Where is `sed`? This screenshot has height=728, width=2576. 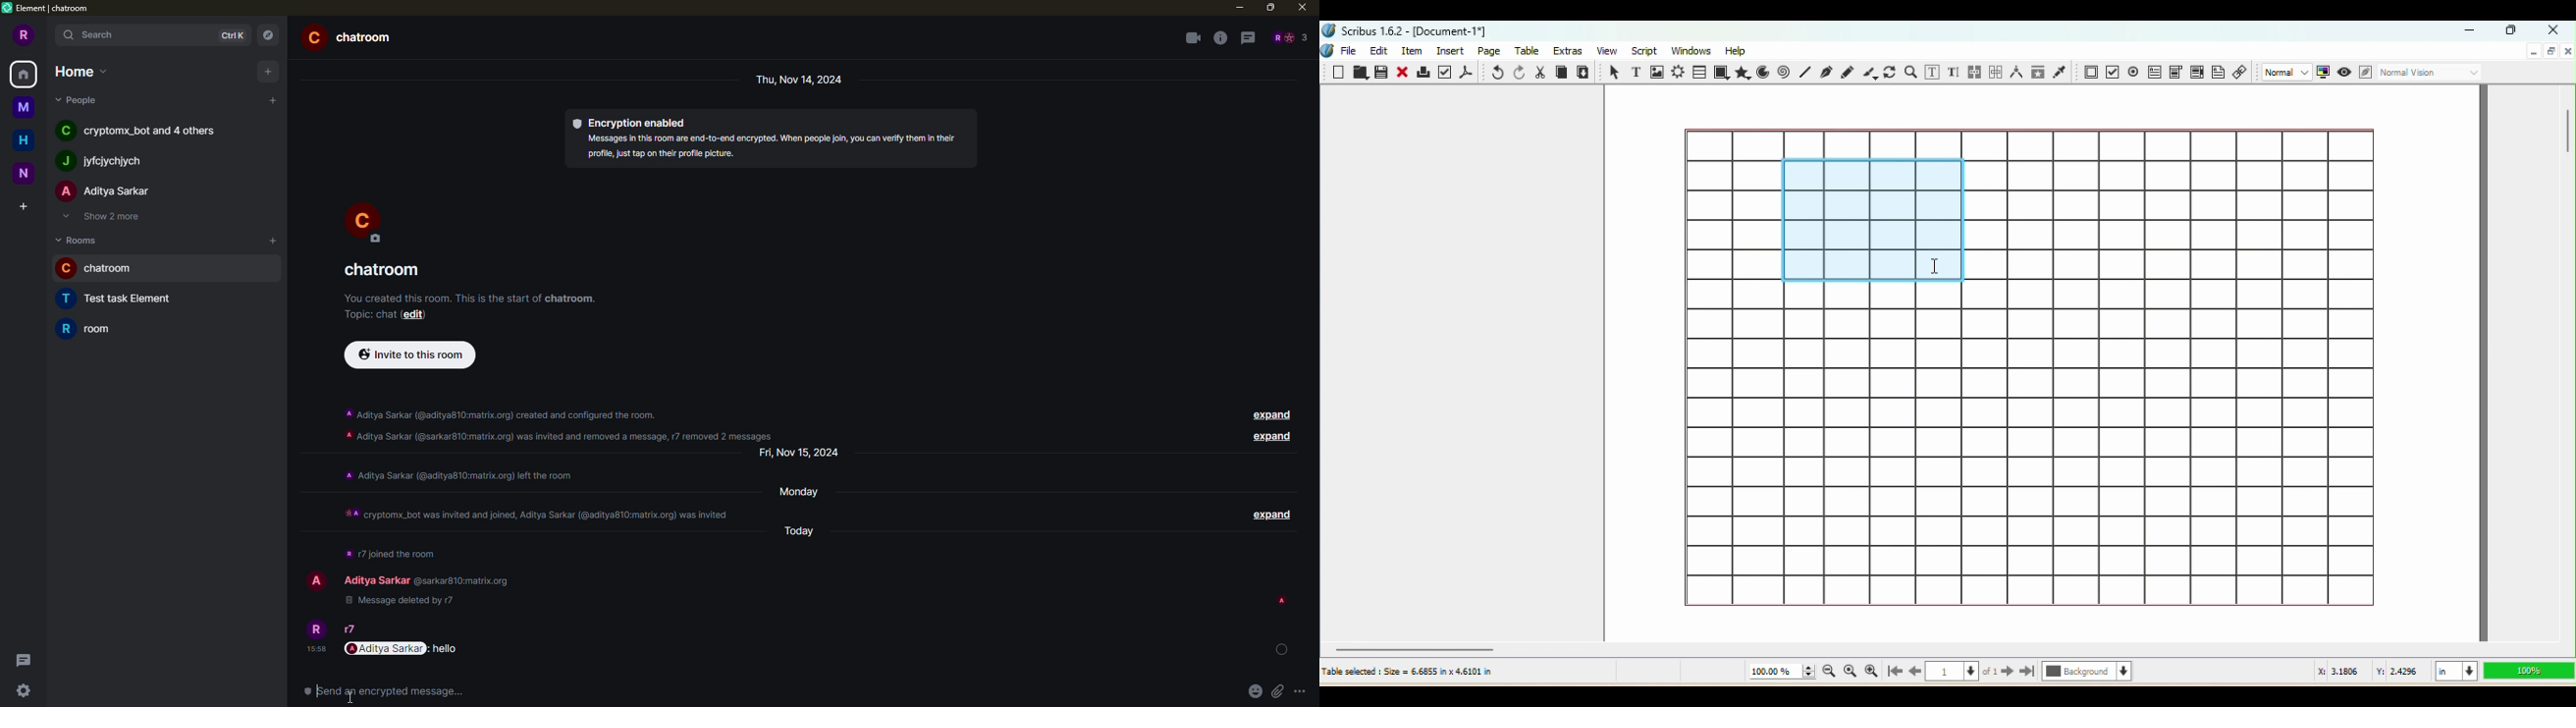
sed is located at coordinates (1300, 690).